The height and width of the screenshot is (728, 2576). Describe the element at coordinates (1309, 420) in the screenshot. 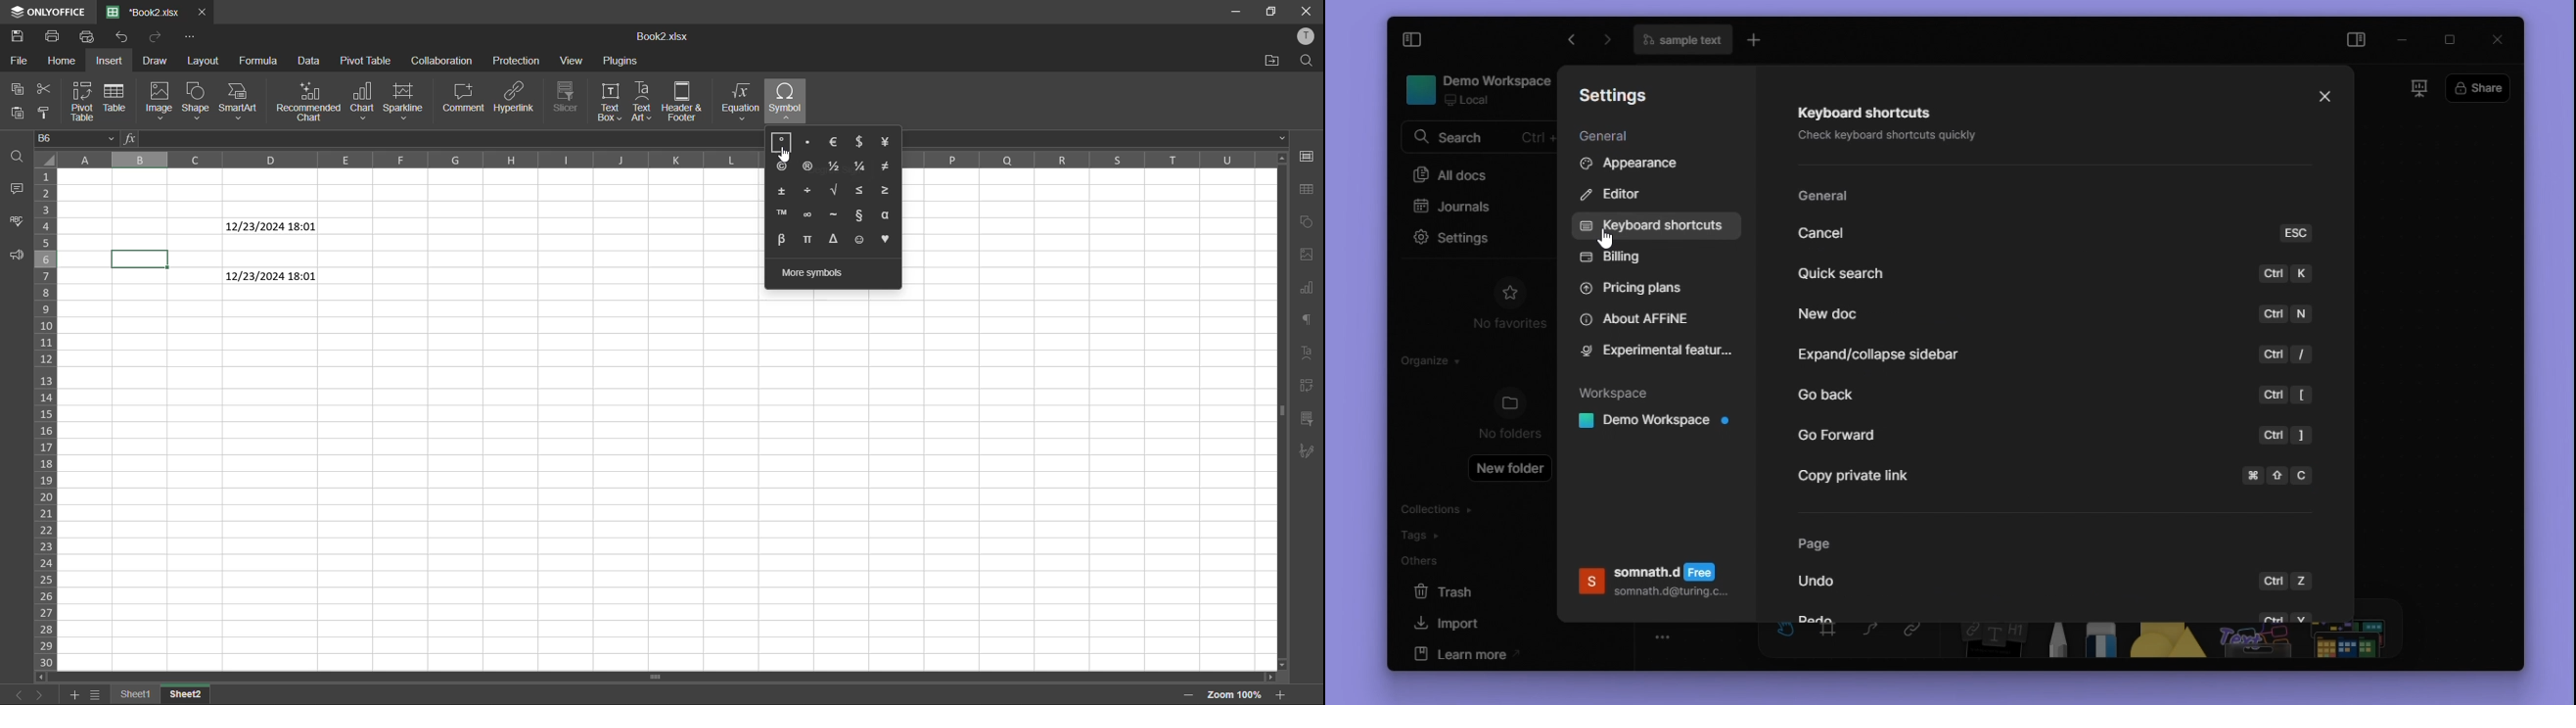

I see `slicer` at that location.